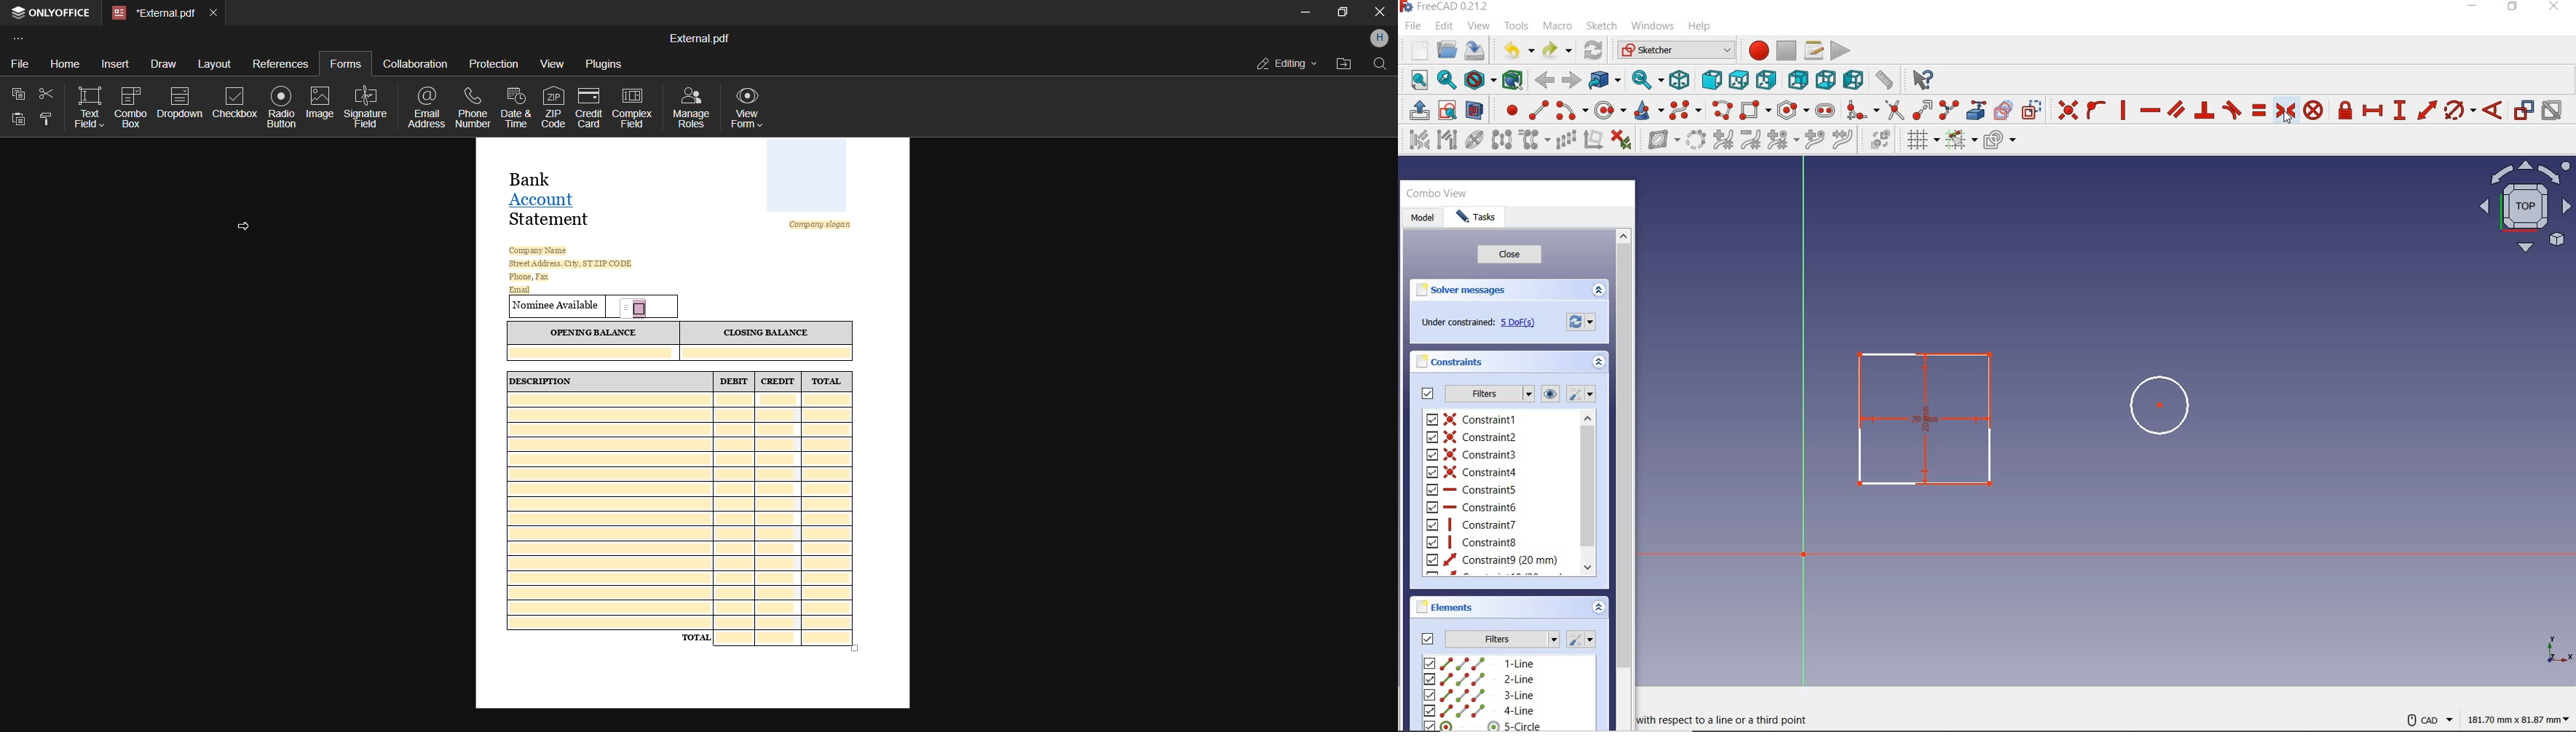  What do you see at coordinates (20, 121) in the screenshot?
I see `` at bounding box center [20, 121].